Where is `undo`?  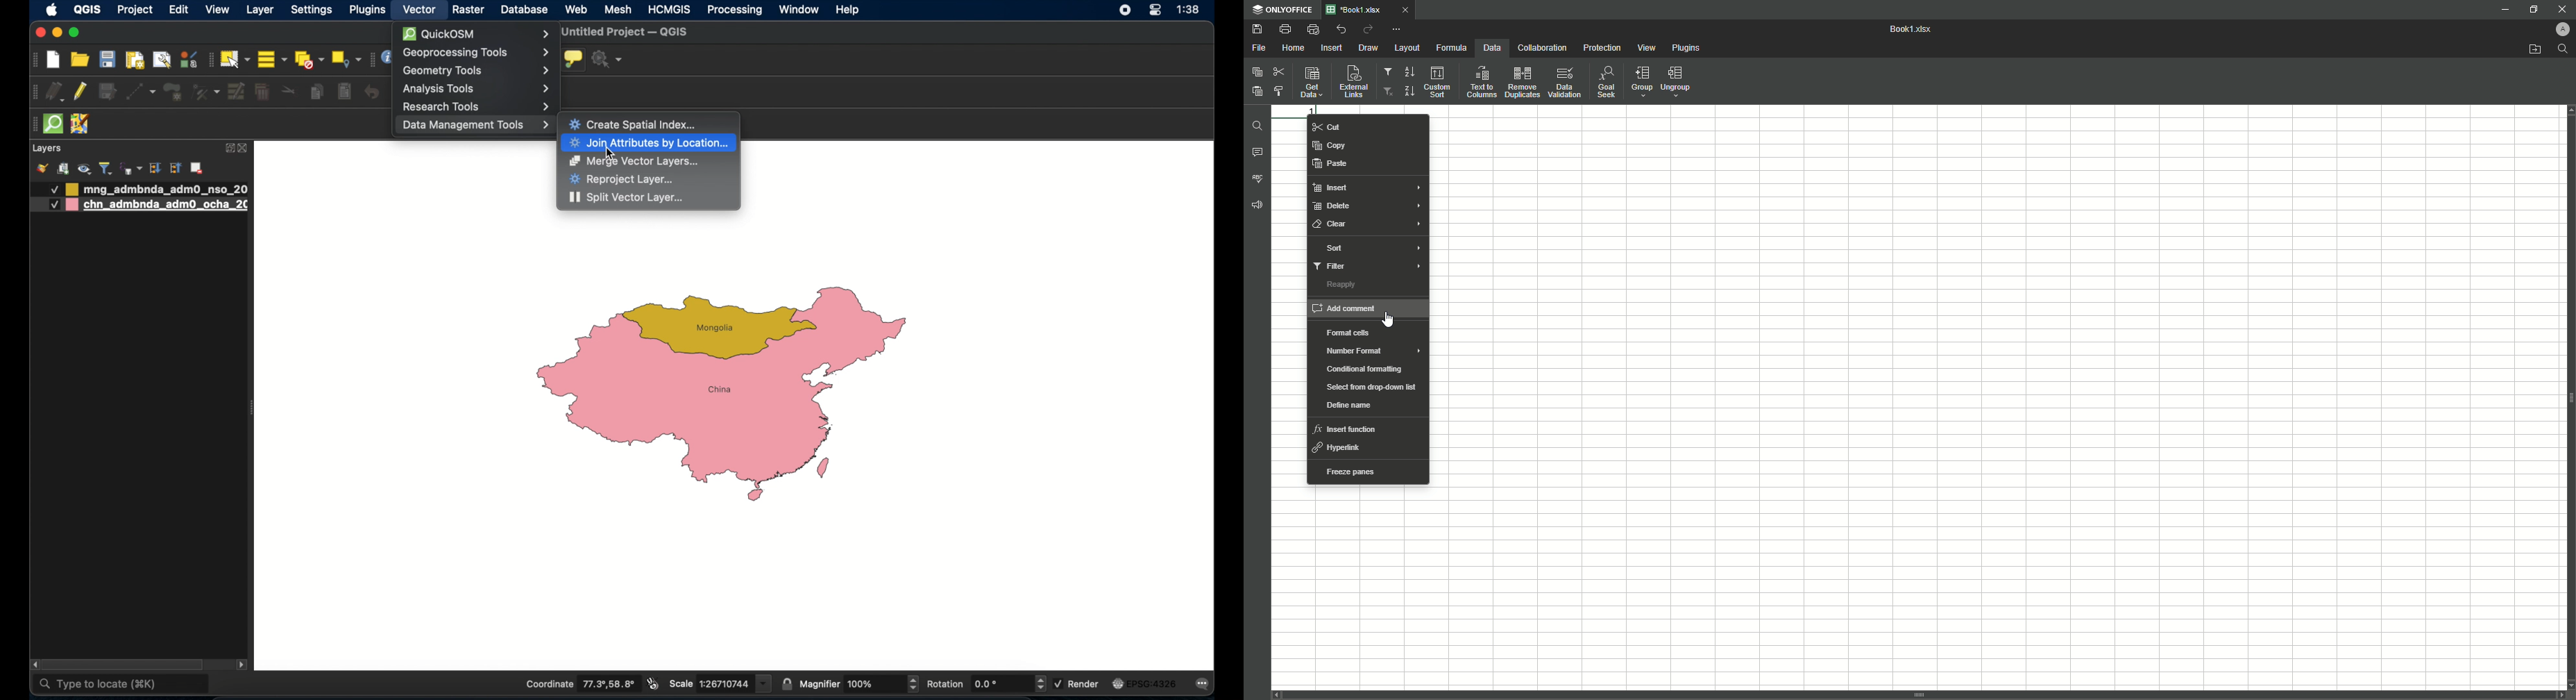
undo is located at coordinates (371, 92).